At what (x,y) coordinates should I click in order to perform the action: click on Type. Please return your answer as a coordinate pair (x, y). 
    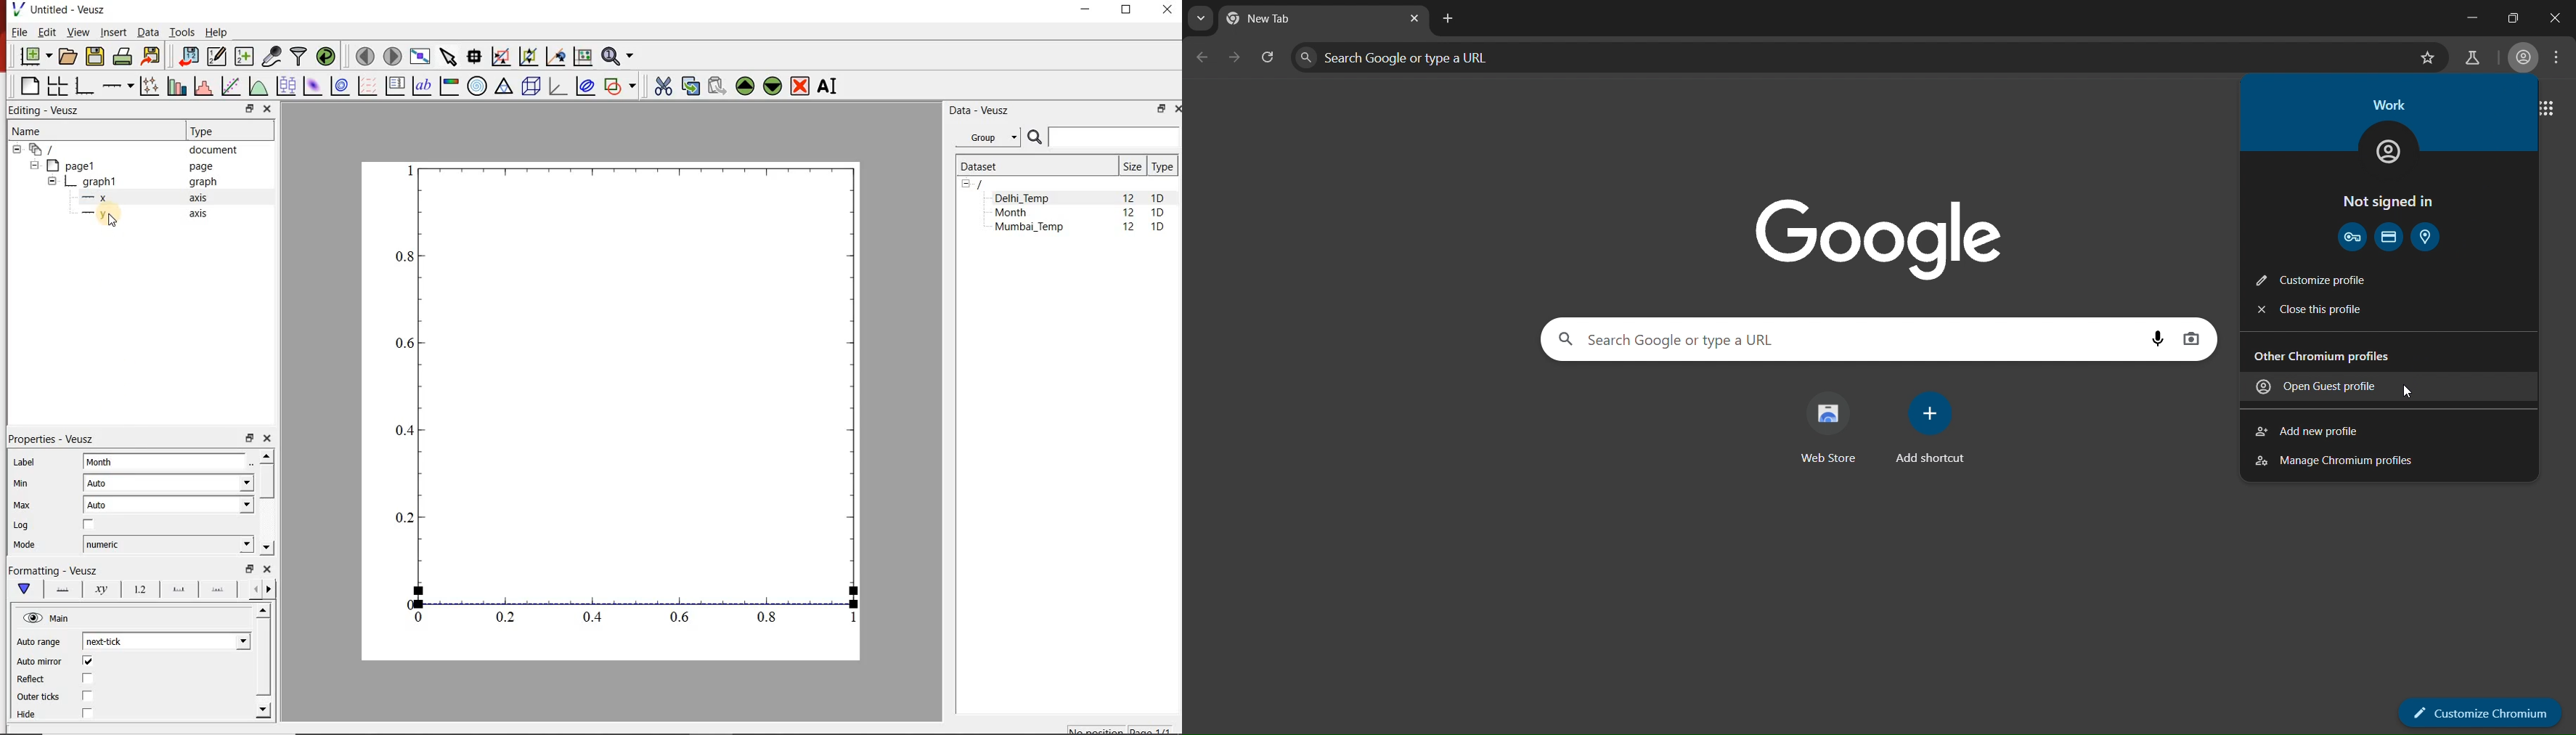
    Looking at the image, I should click on (1163, 166).